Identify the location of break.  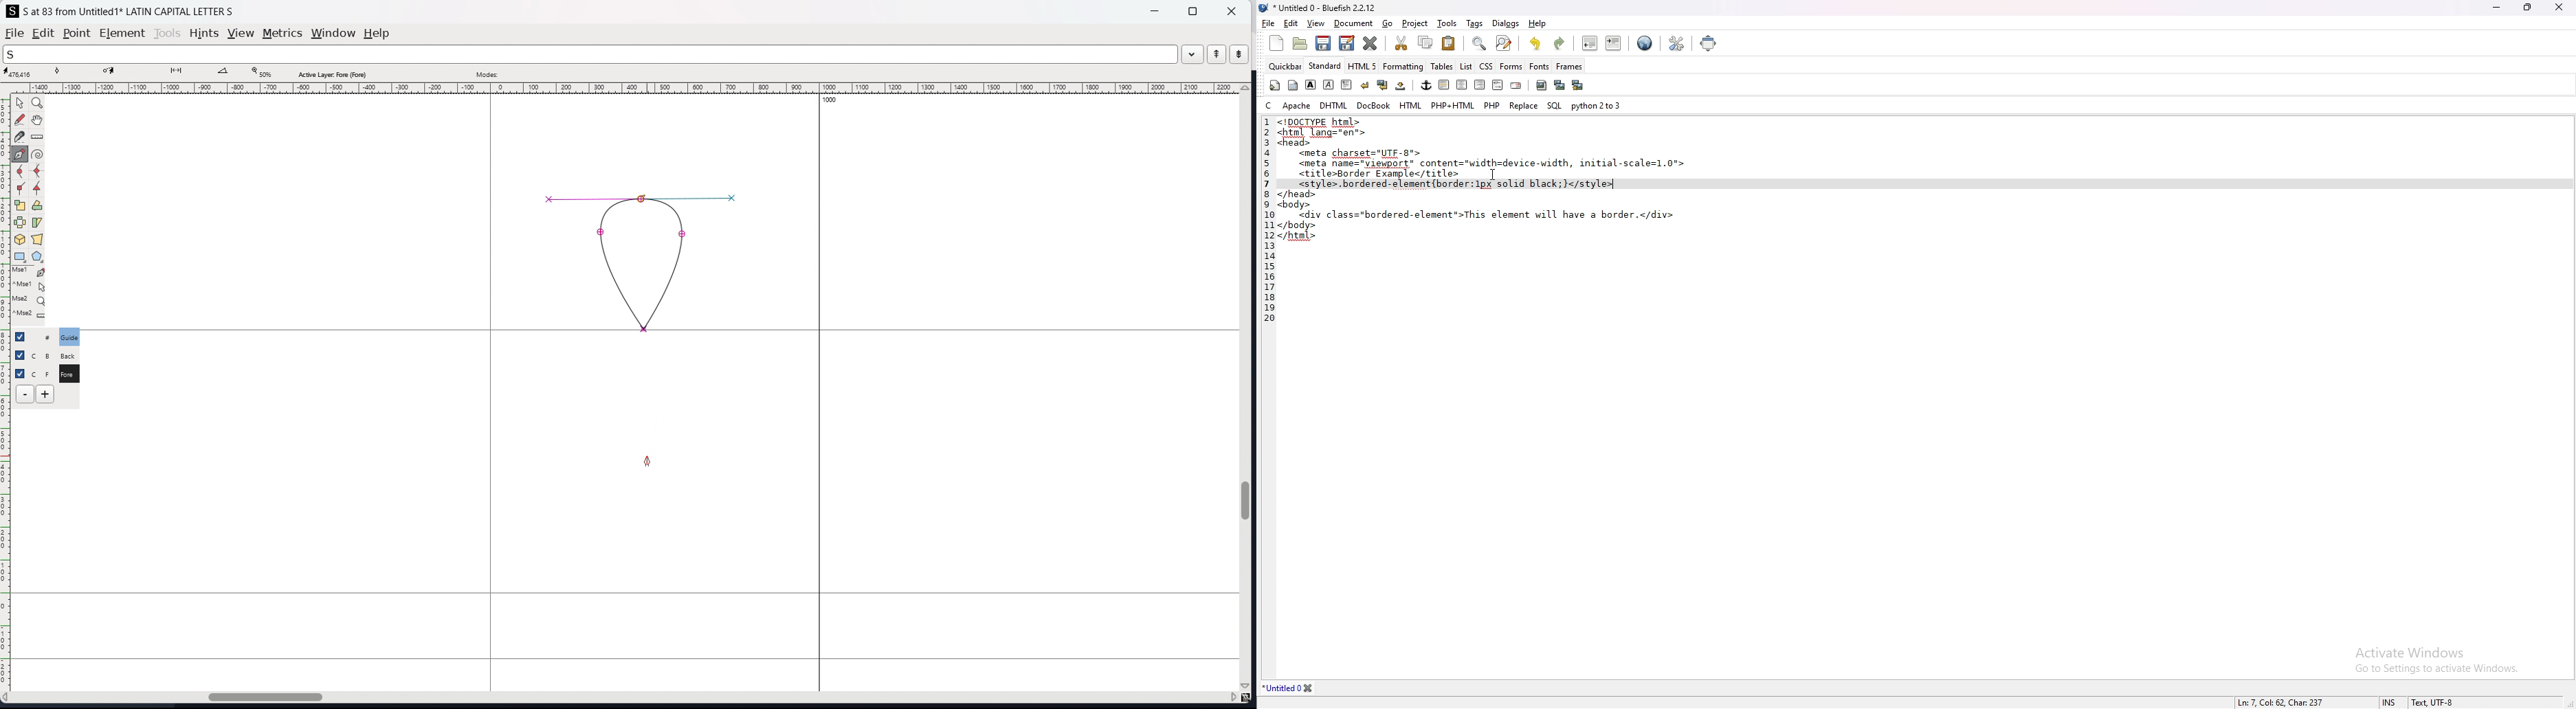
(1365, 85).